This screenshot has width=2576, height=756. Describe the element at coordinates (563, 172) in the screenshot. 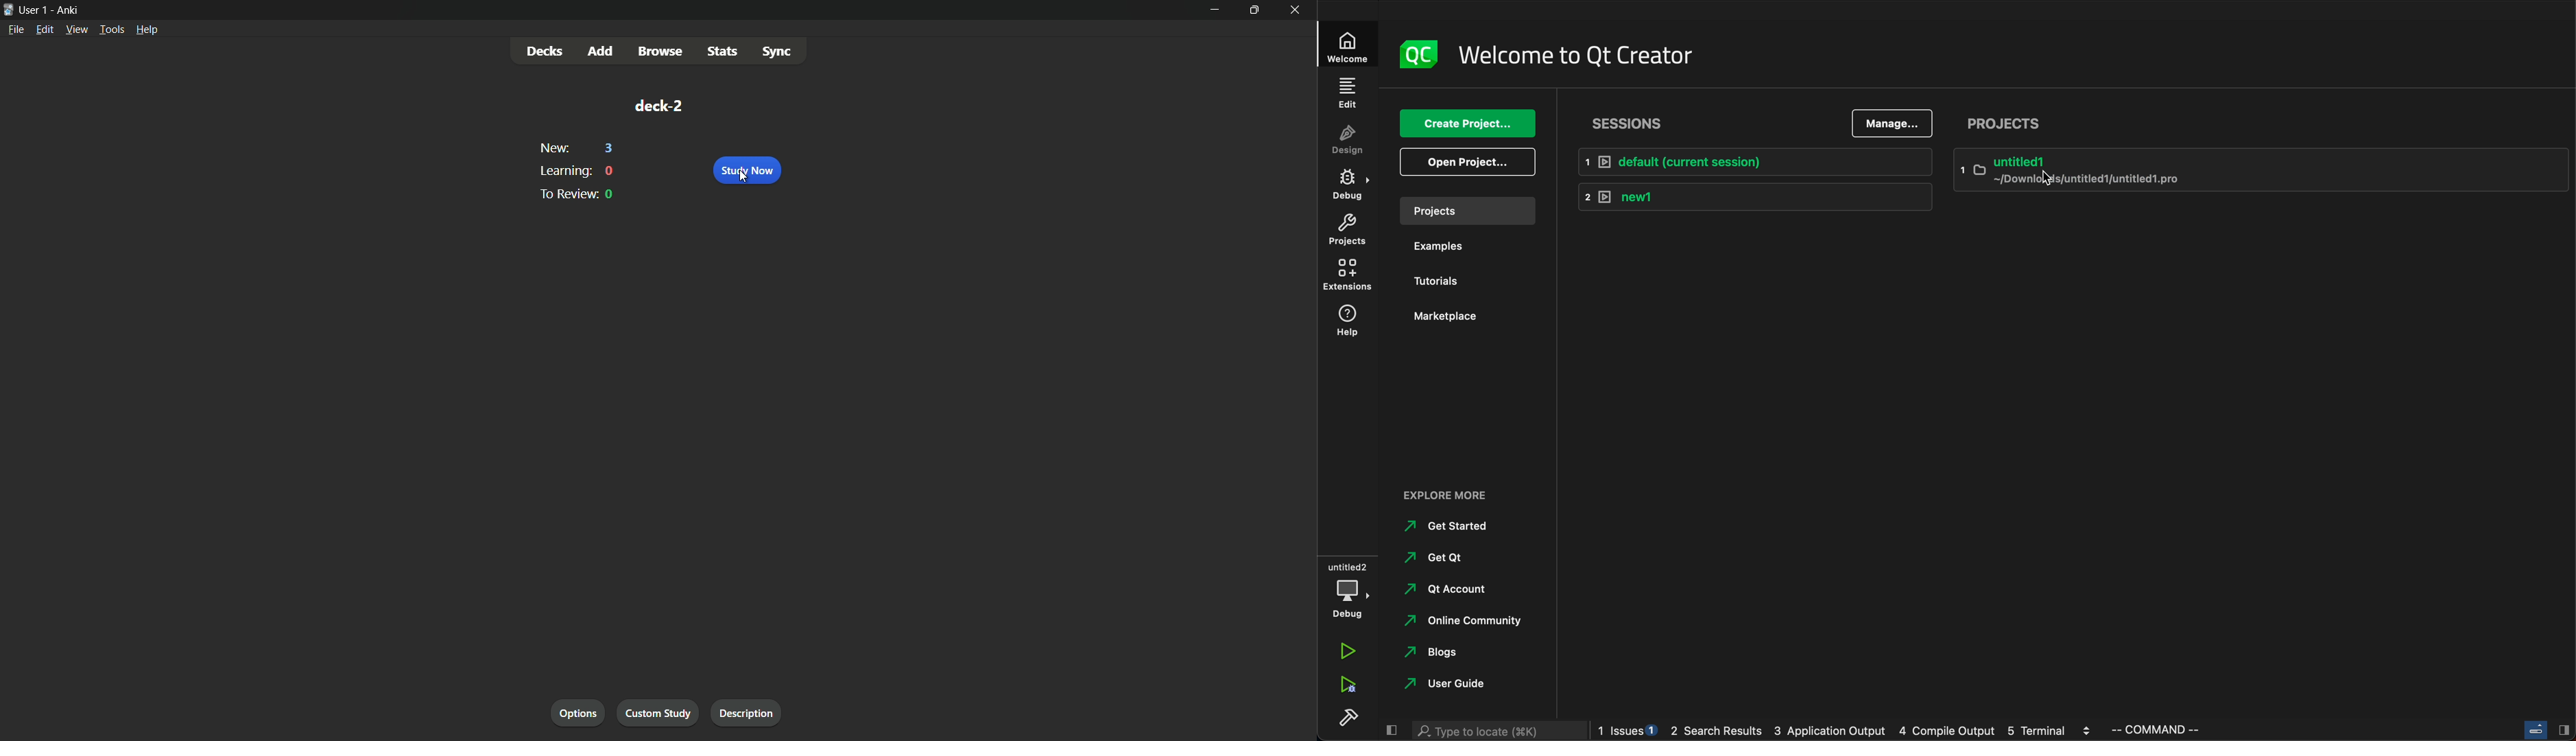

I see `learning` at that location.